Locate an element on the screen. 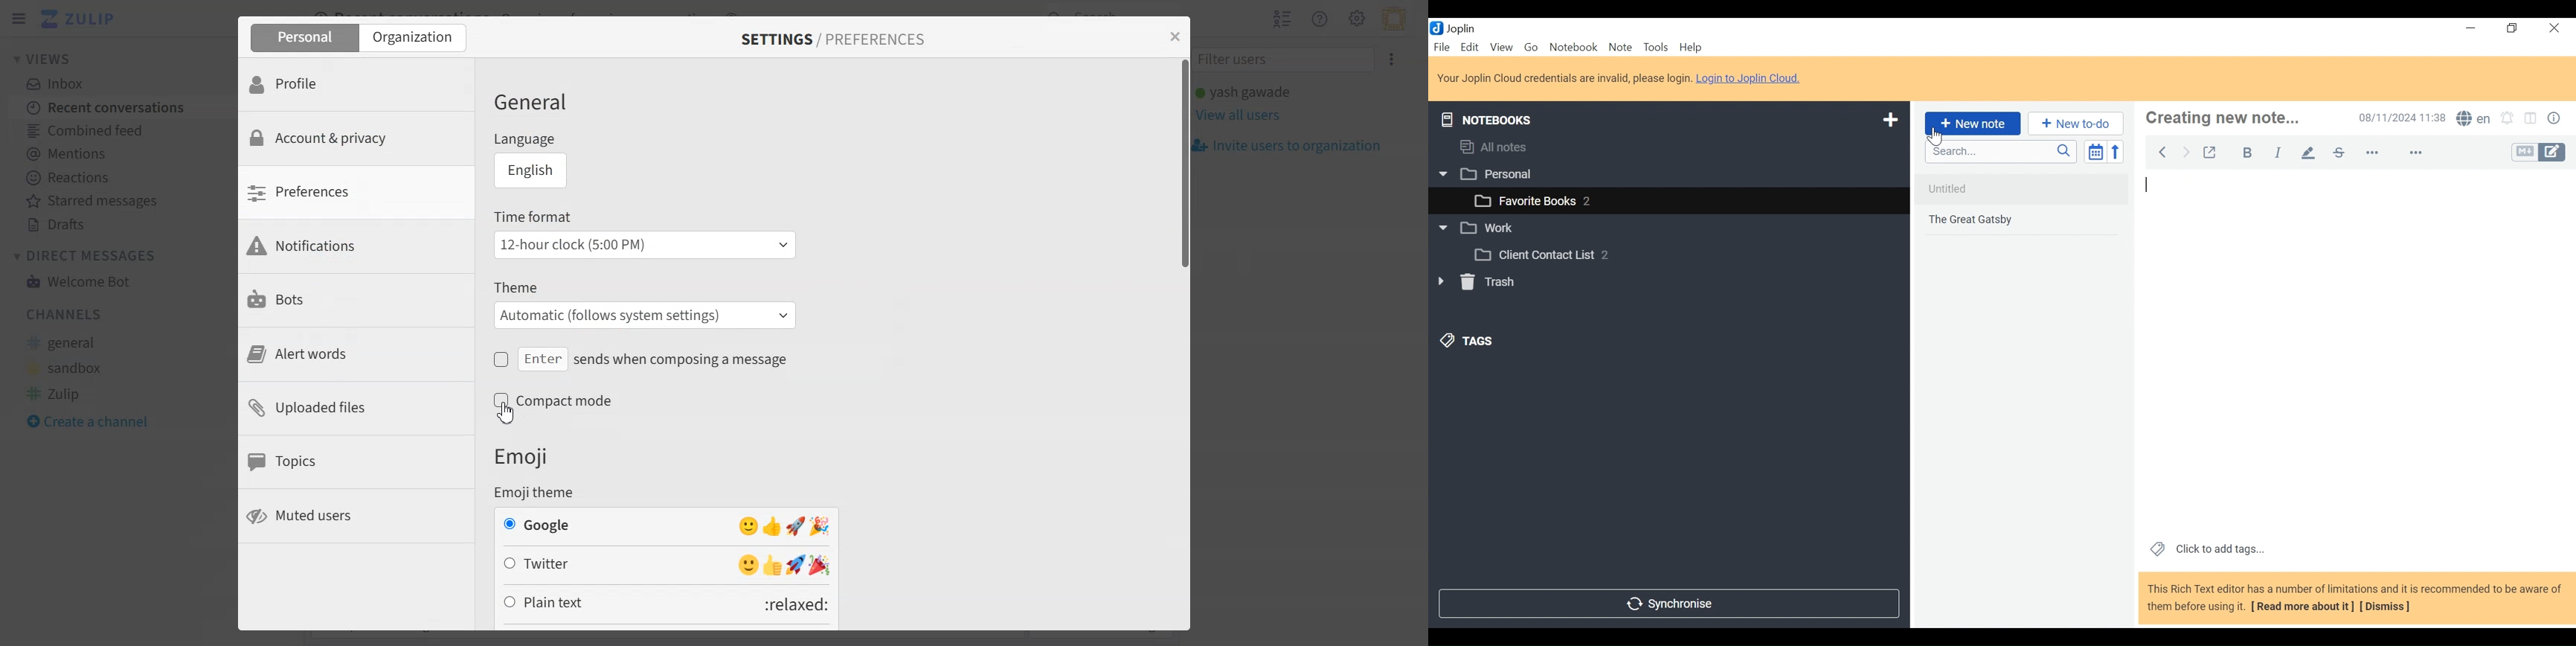  Toggle external editing is located at coordinates (2211, 153).